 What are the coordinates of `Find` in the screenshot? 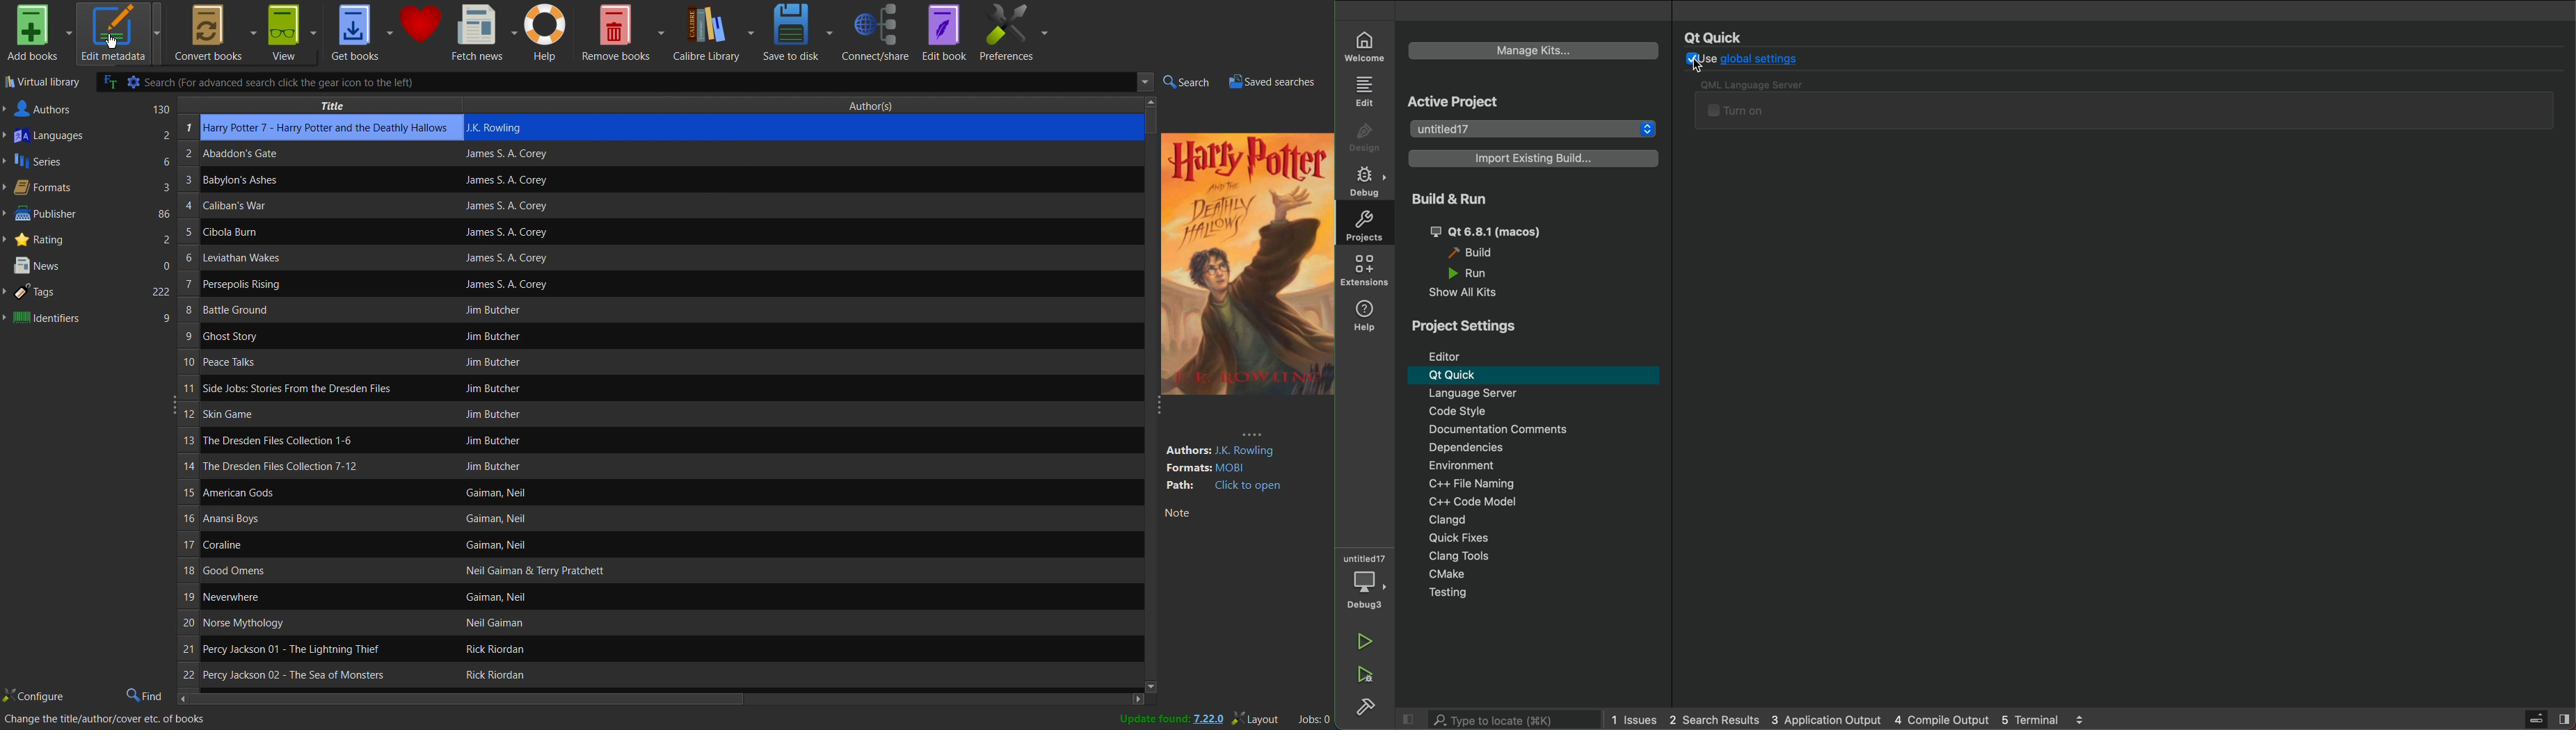 It's located at (144, 693).